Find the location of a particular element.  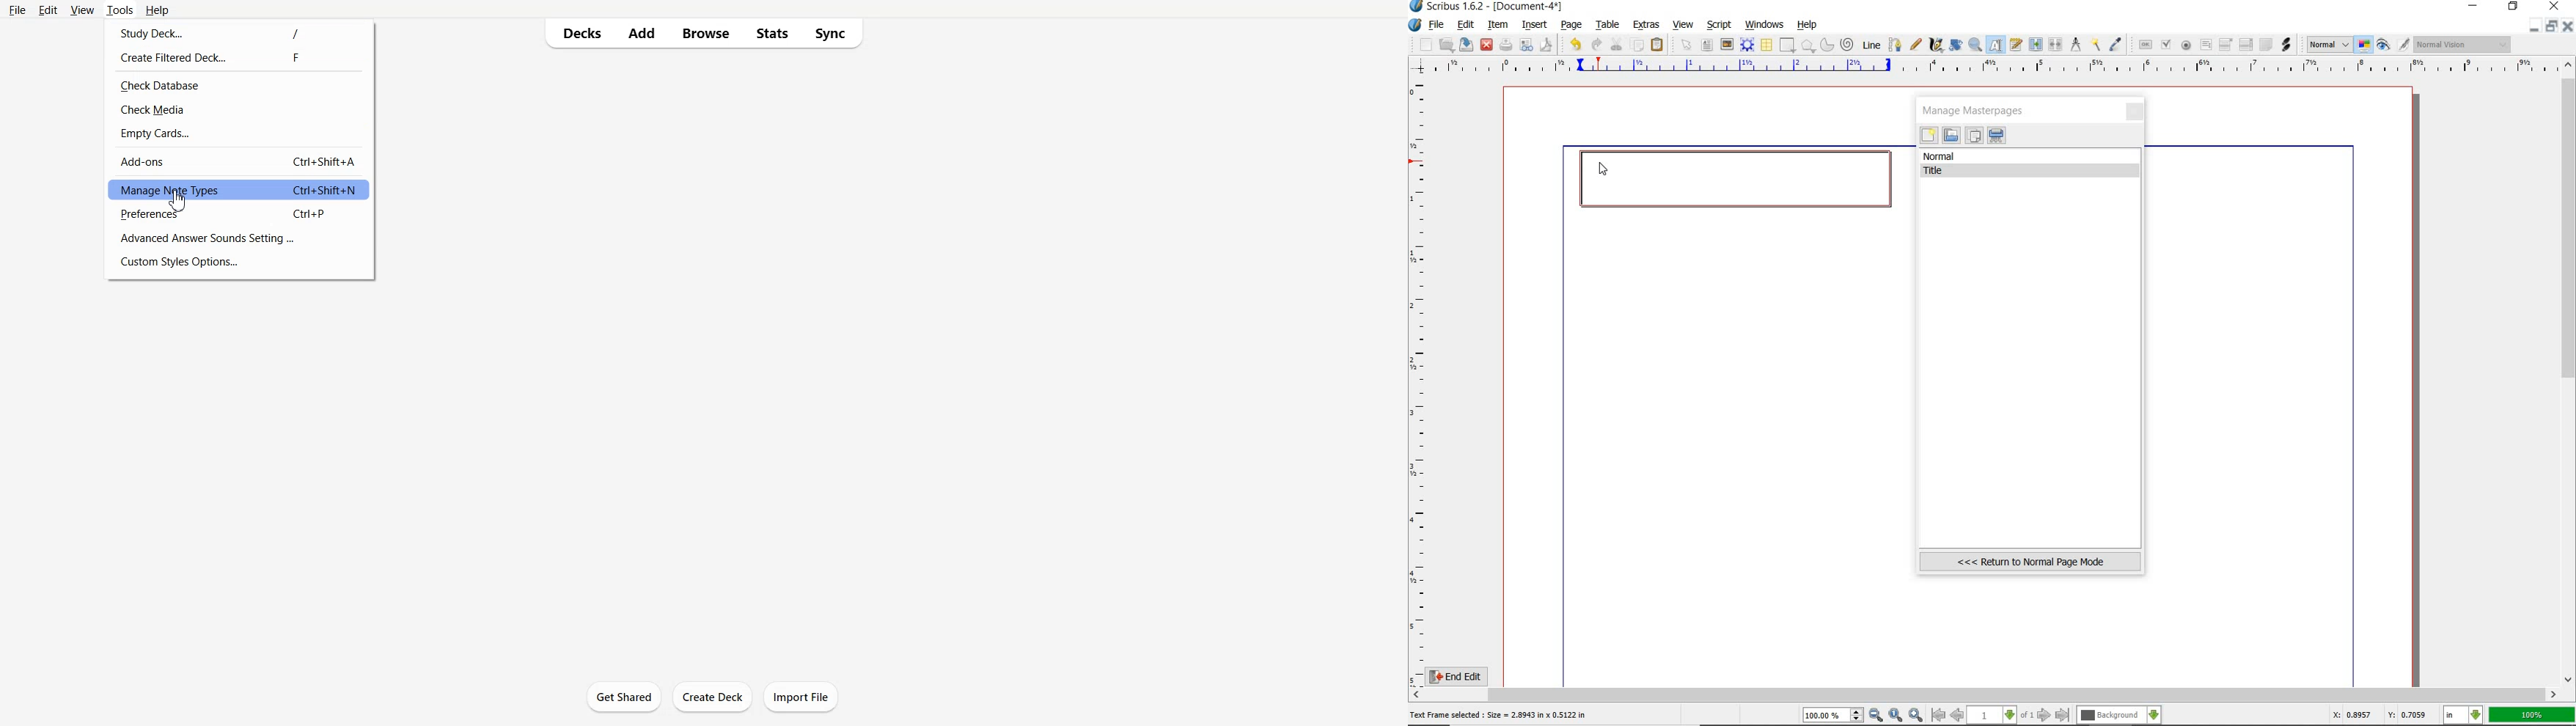

of 1 is located at coordinates (2027, 716).